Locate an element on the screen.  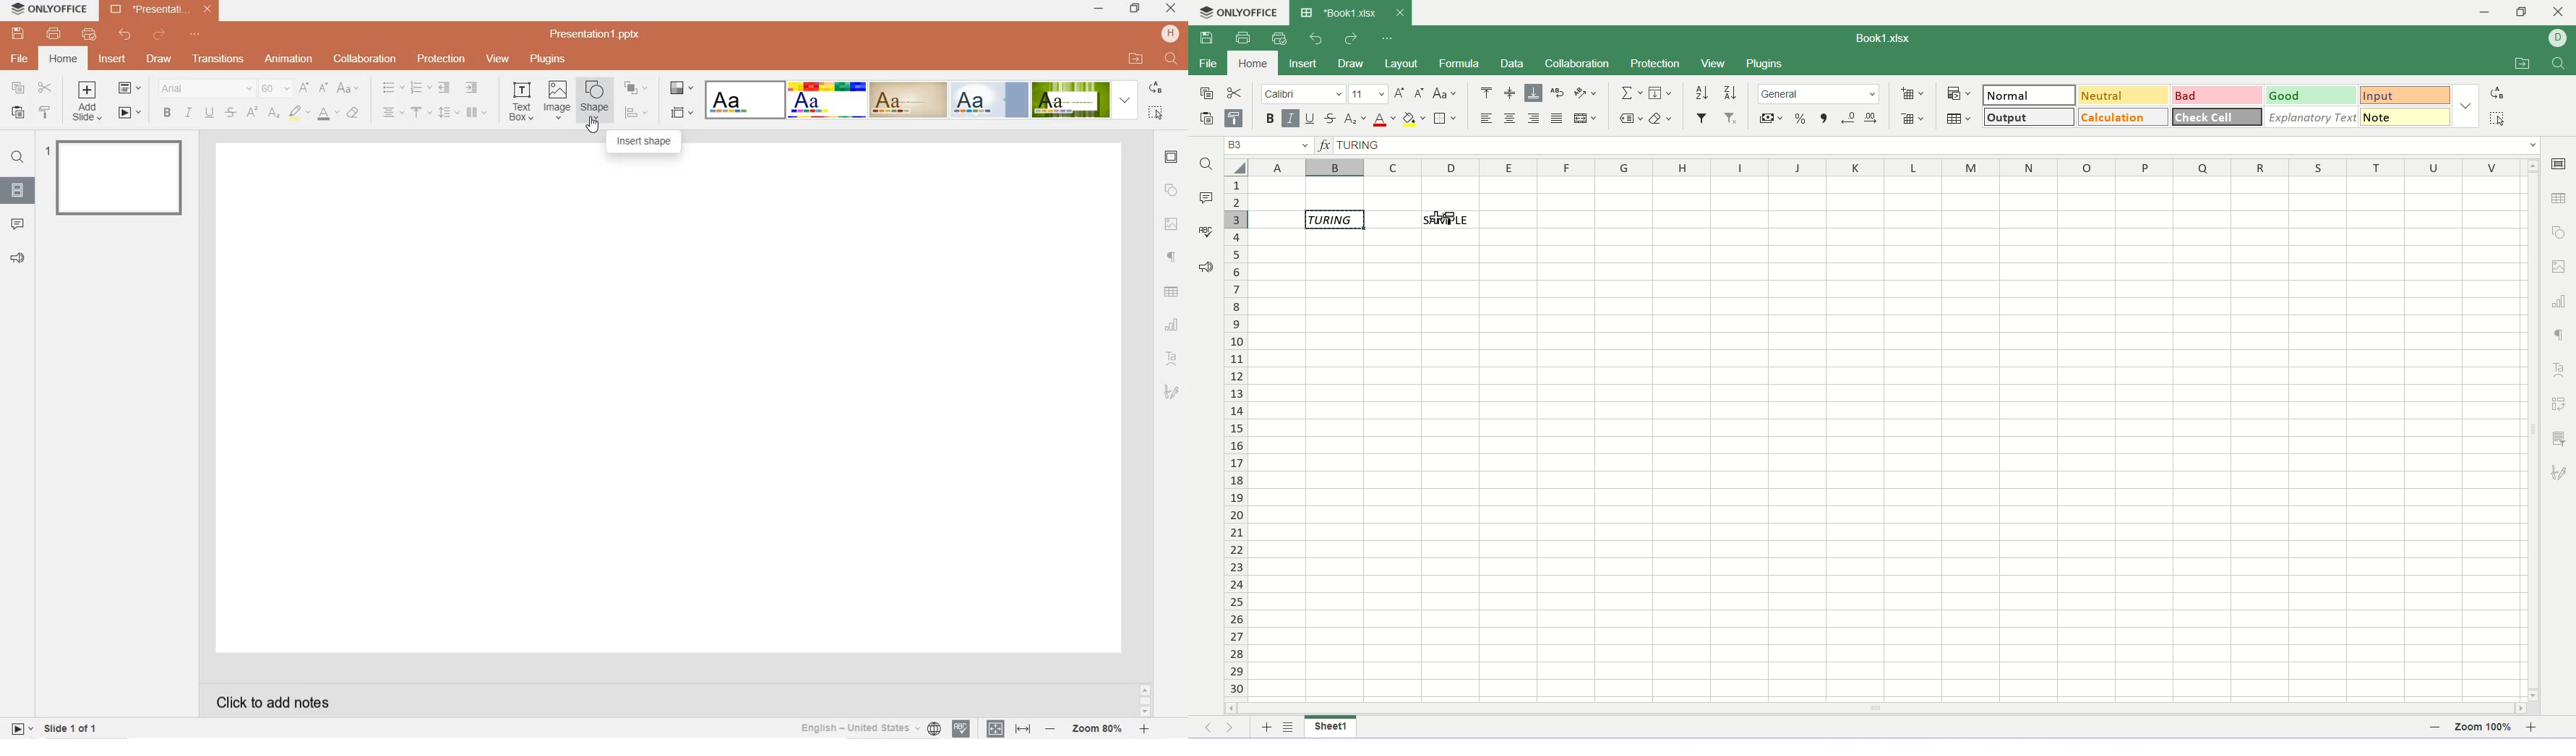
save is located at coordinates (18, 34).